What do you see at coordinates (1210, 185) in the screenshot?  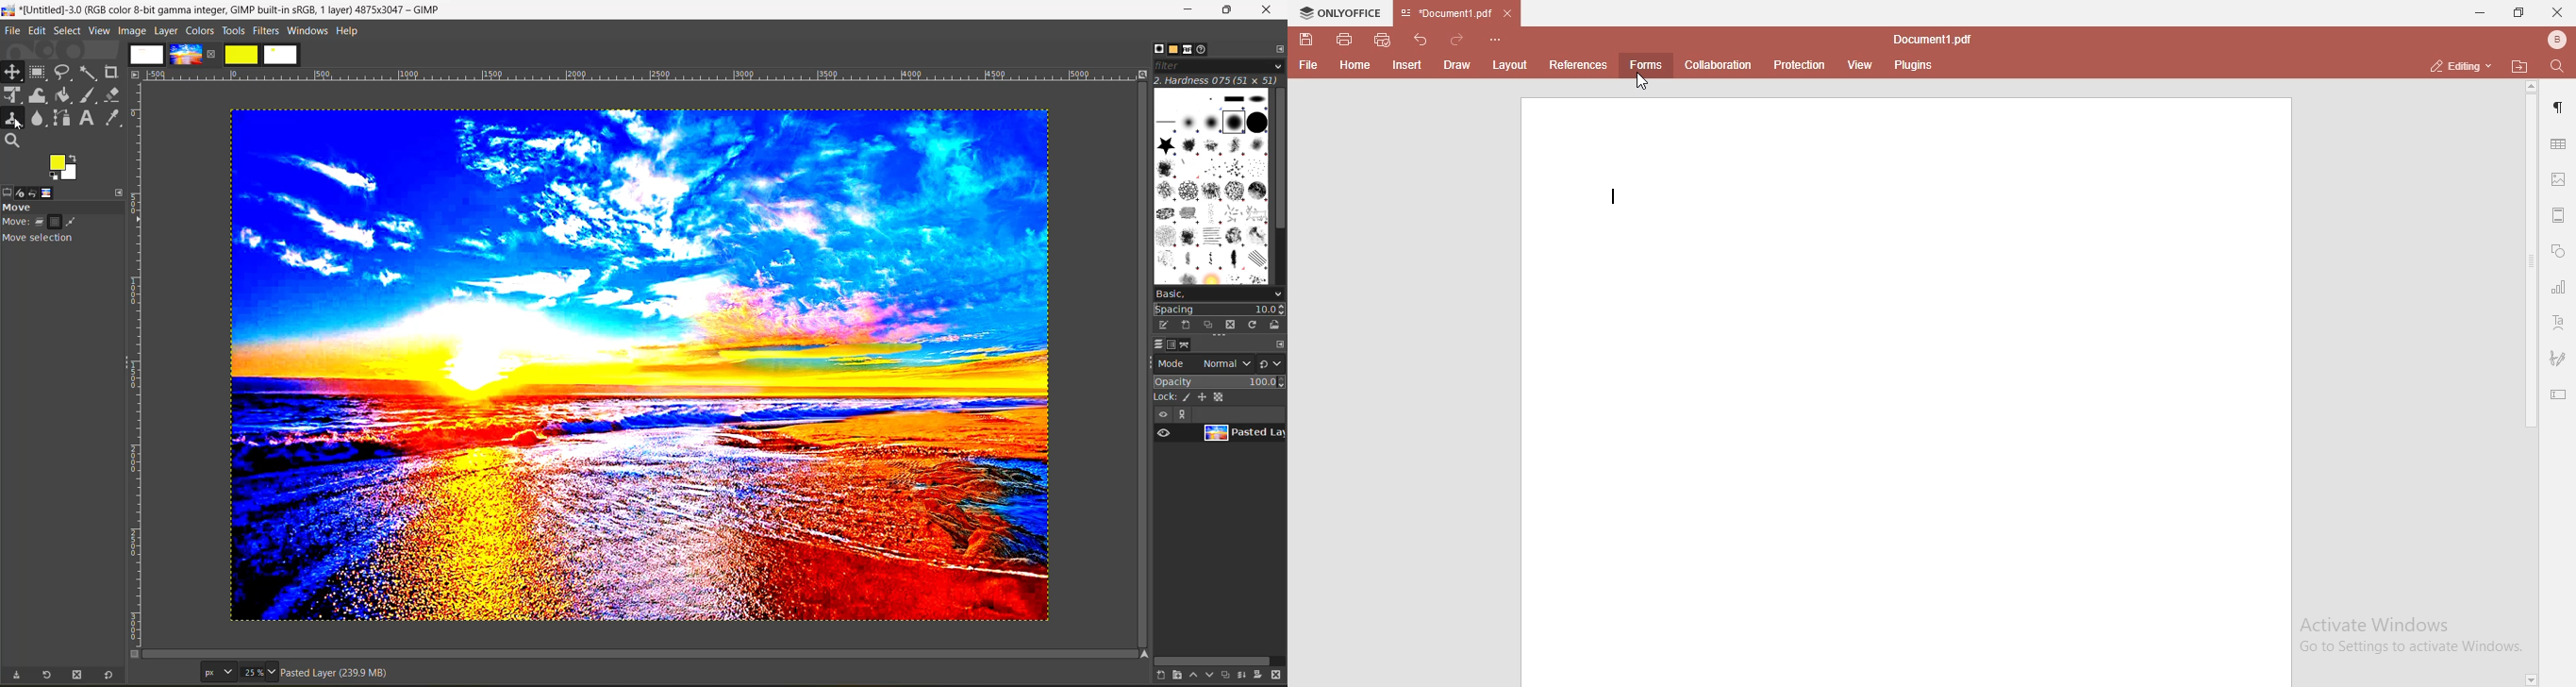 I see `brushes` at bounding box center [1210, 185].